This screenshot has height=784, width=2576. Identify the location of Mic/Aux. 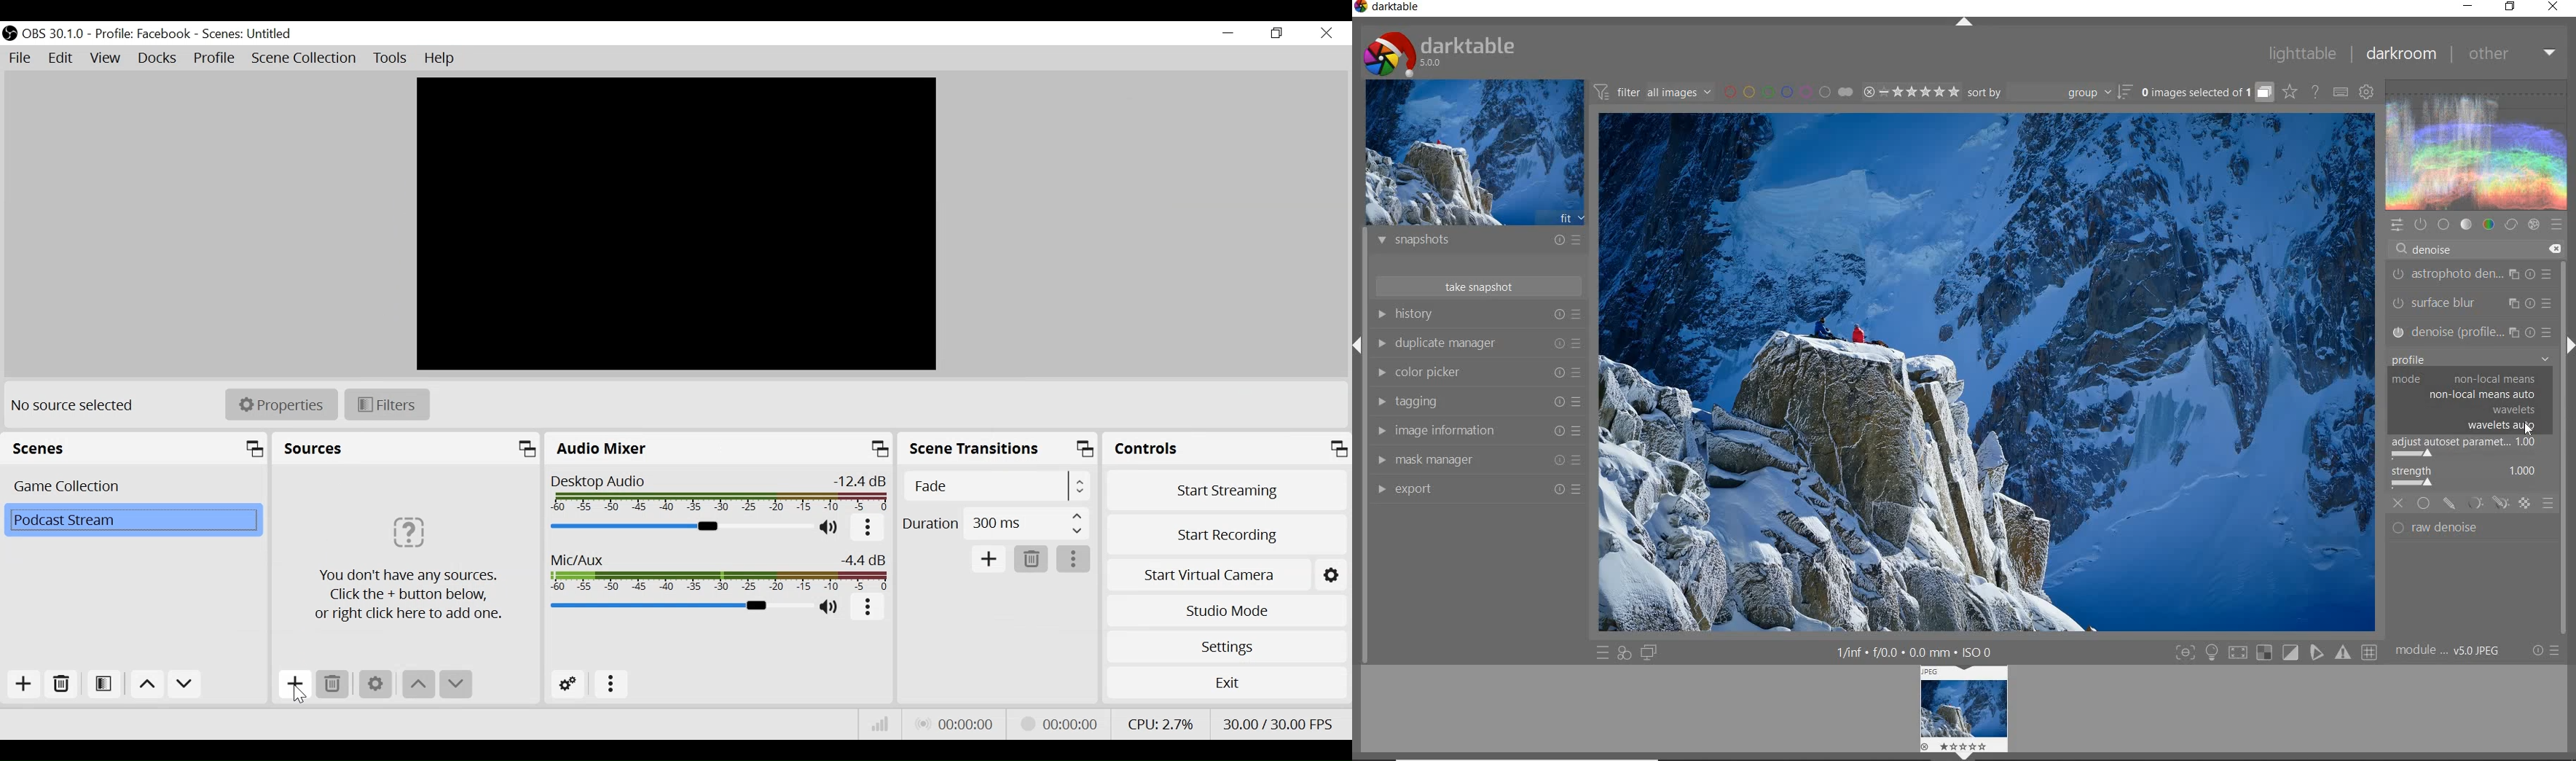
(719, 572).